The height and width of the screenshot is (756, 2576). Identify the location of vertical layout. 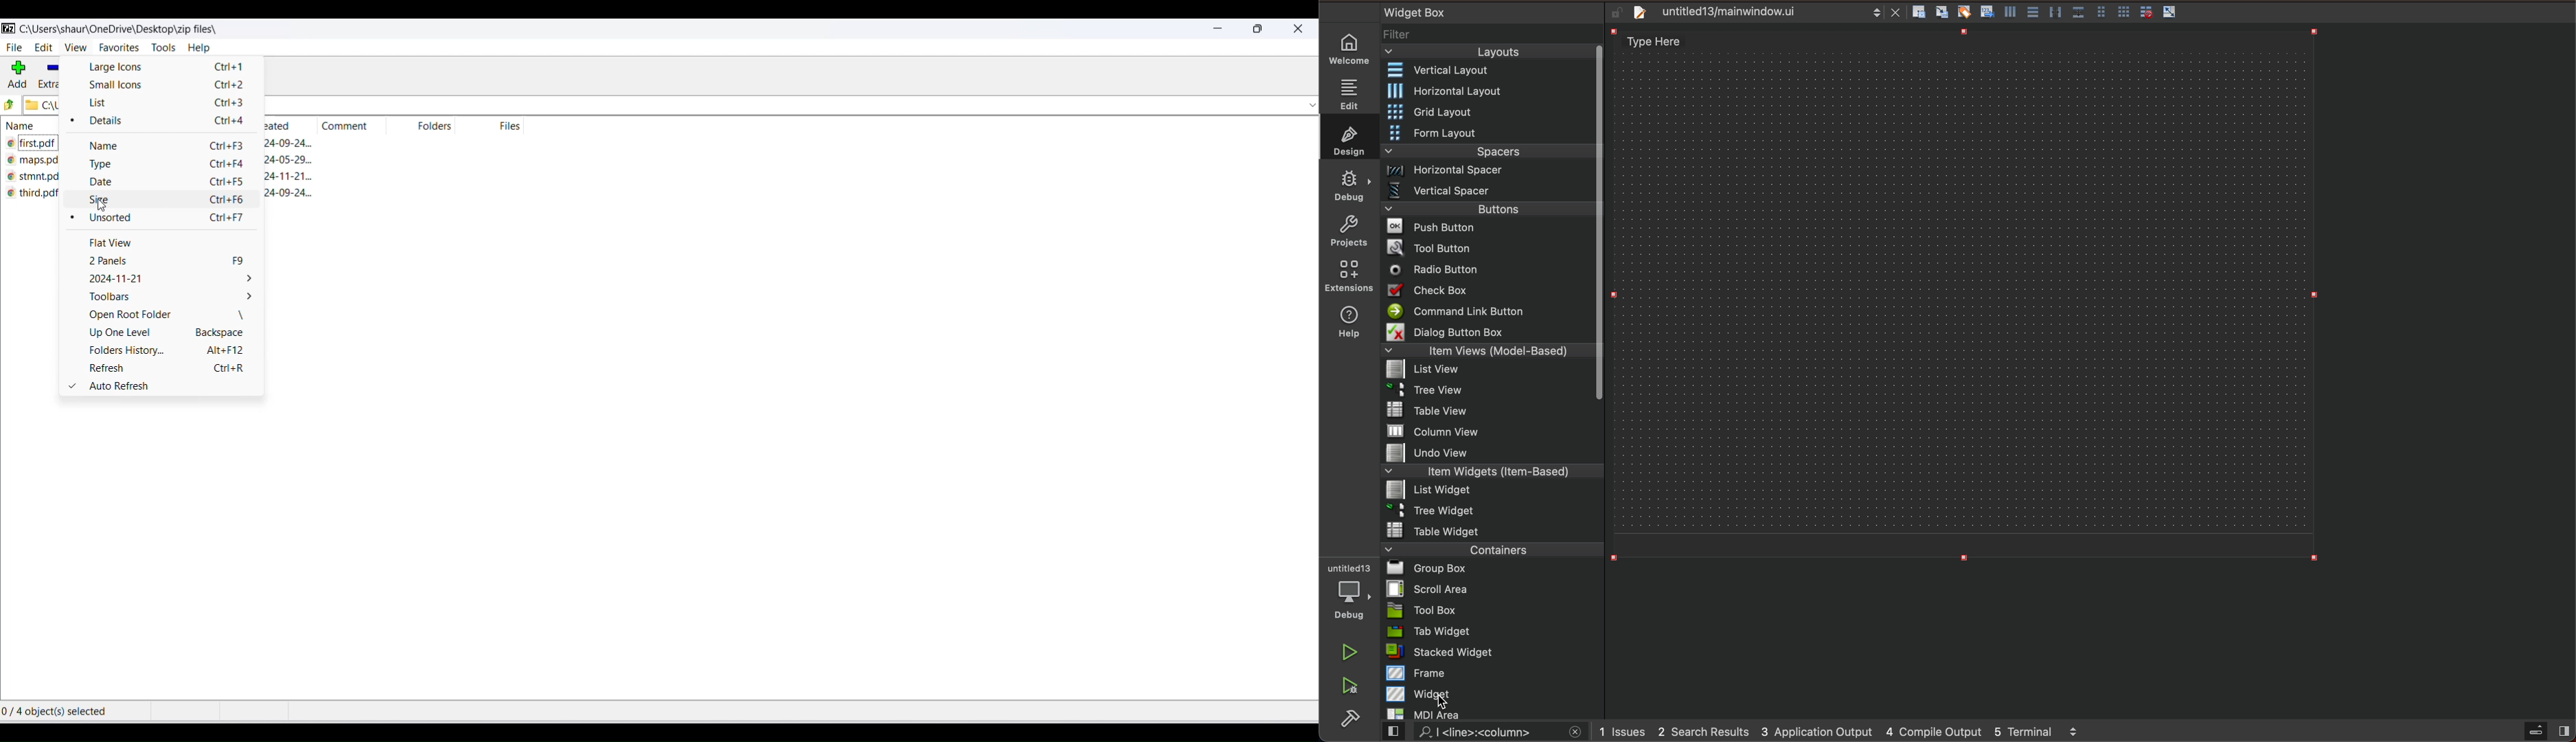
(1488, 70).